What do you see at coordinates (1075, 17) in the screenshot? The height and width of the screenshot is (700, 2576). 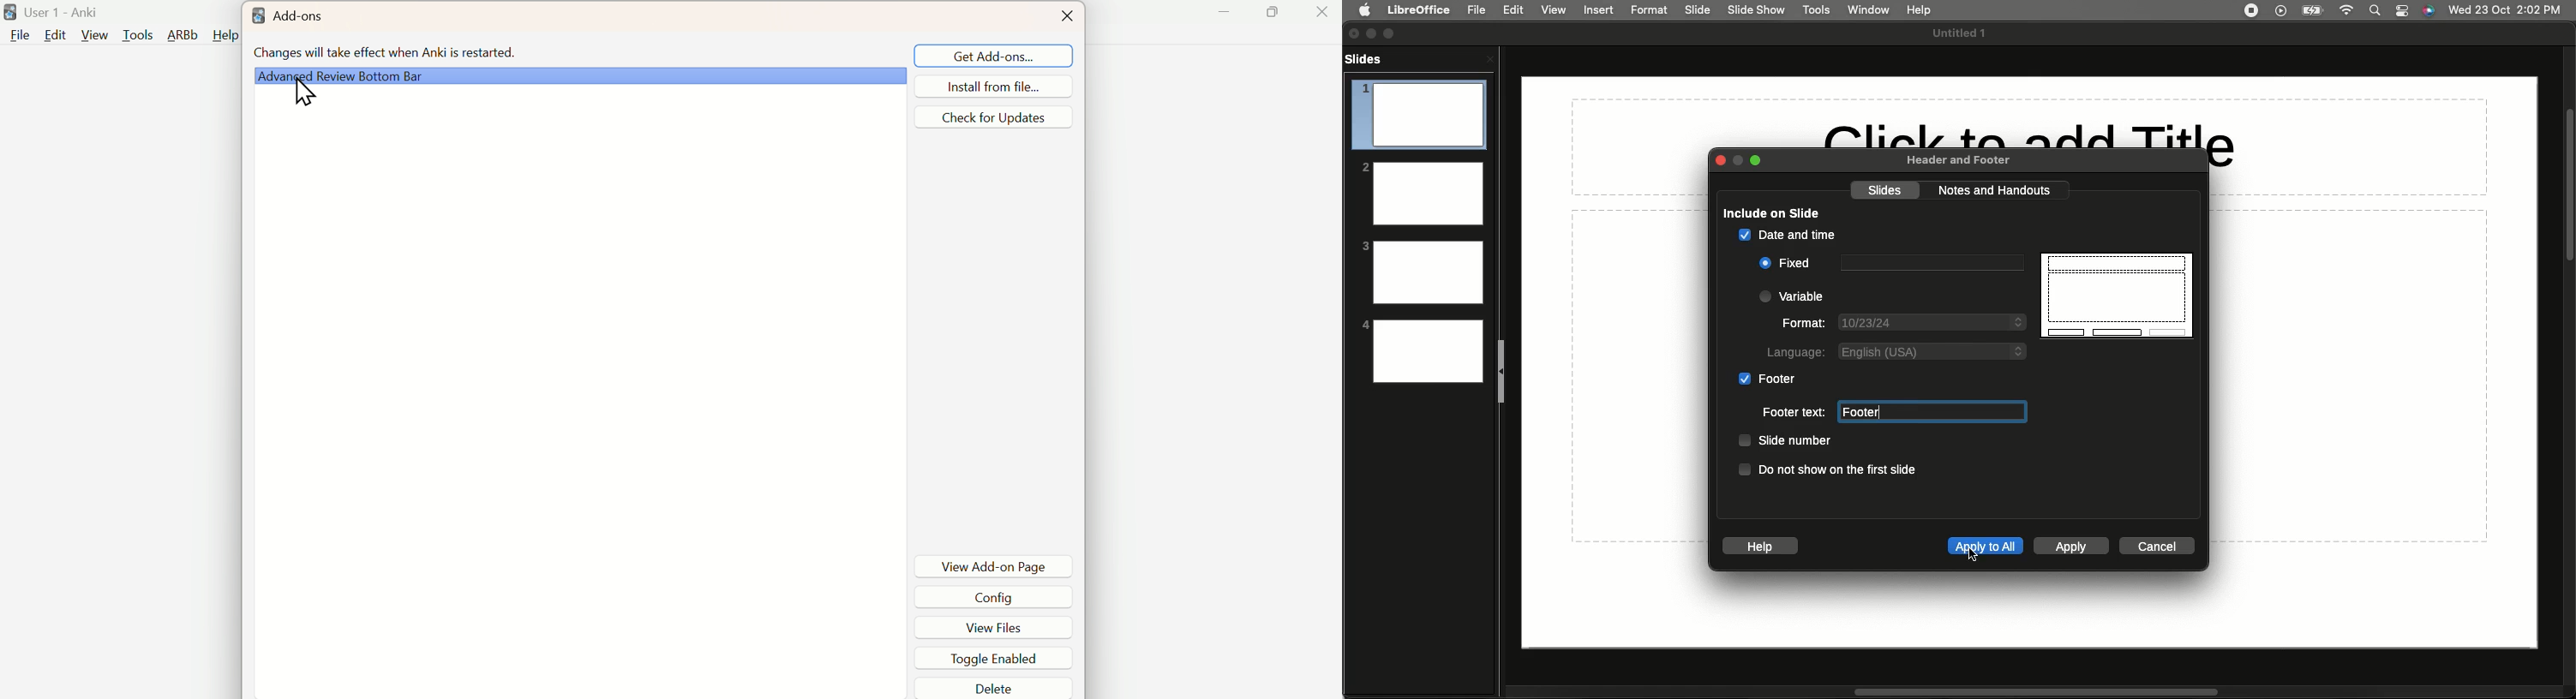 I see `Close` at bounding box center [1075, 17].